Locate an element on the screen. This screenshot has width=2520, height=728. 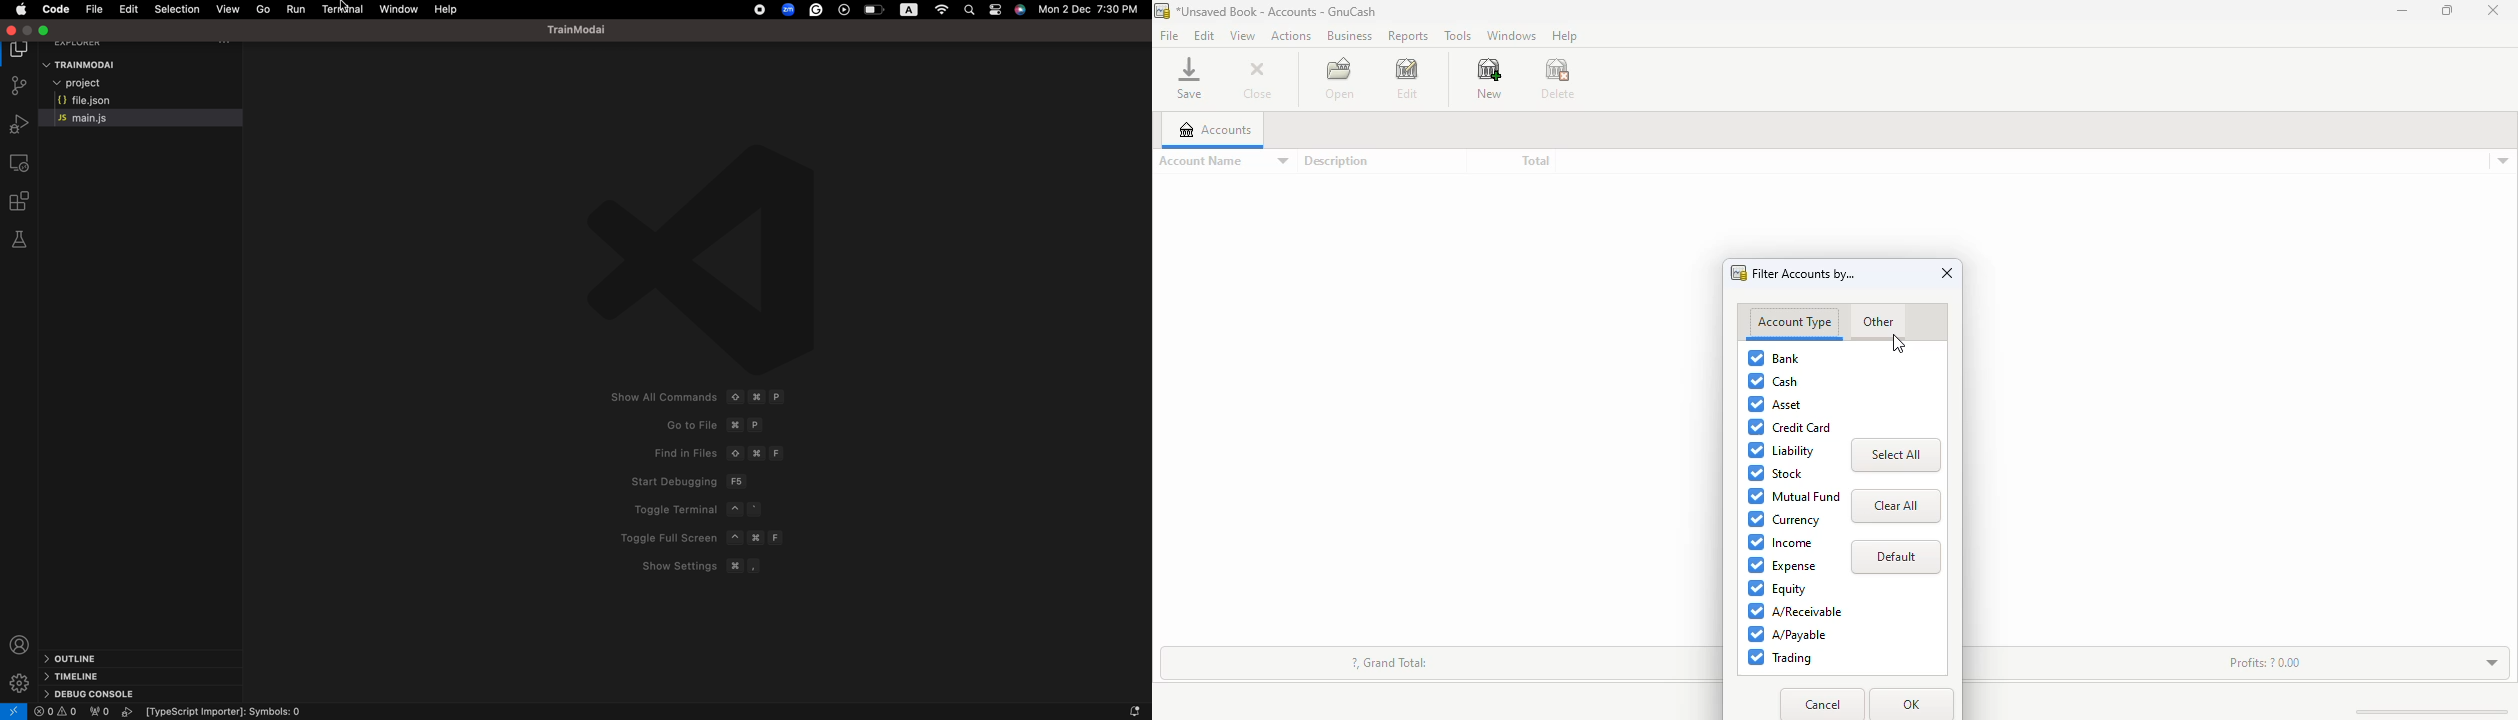
bank is located at coordinates (1773, 357).